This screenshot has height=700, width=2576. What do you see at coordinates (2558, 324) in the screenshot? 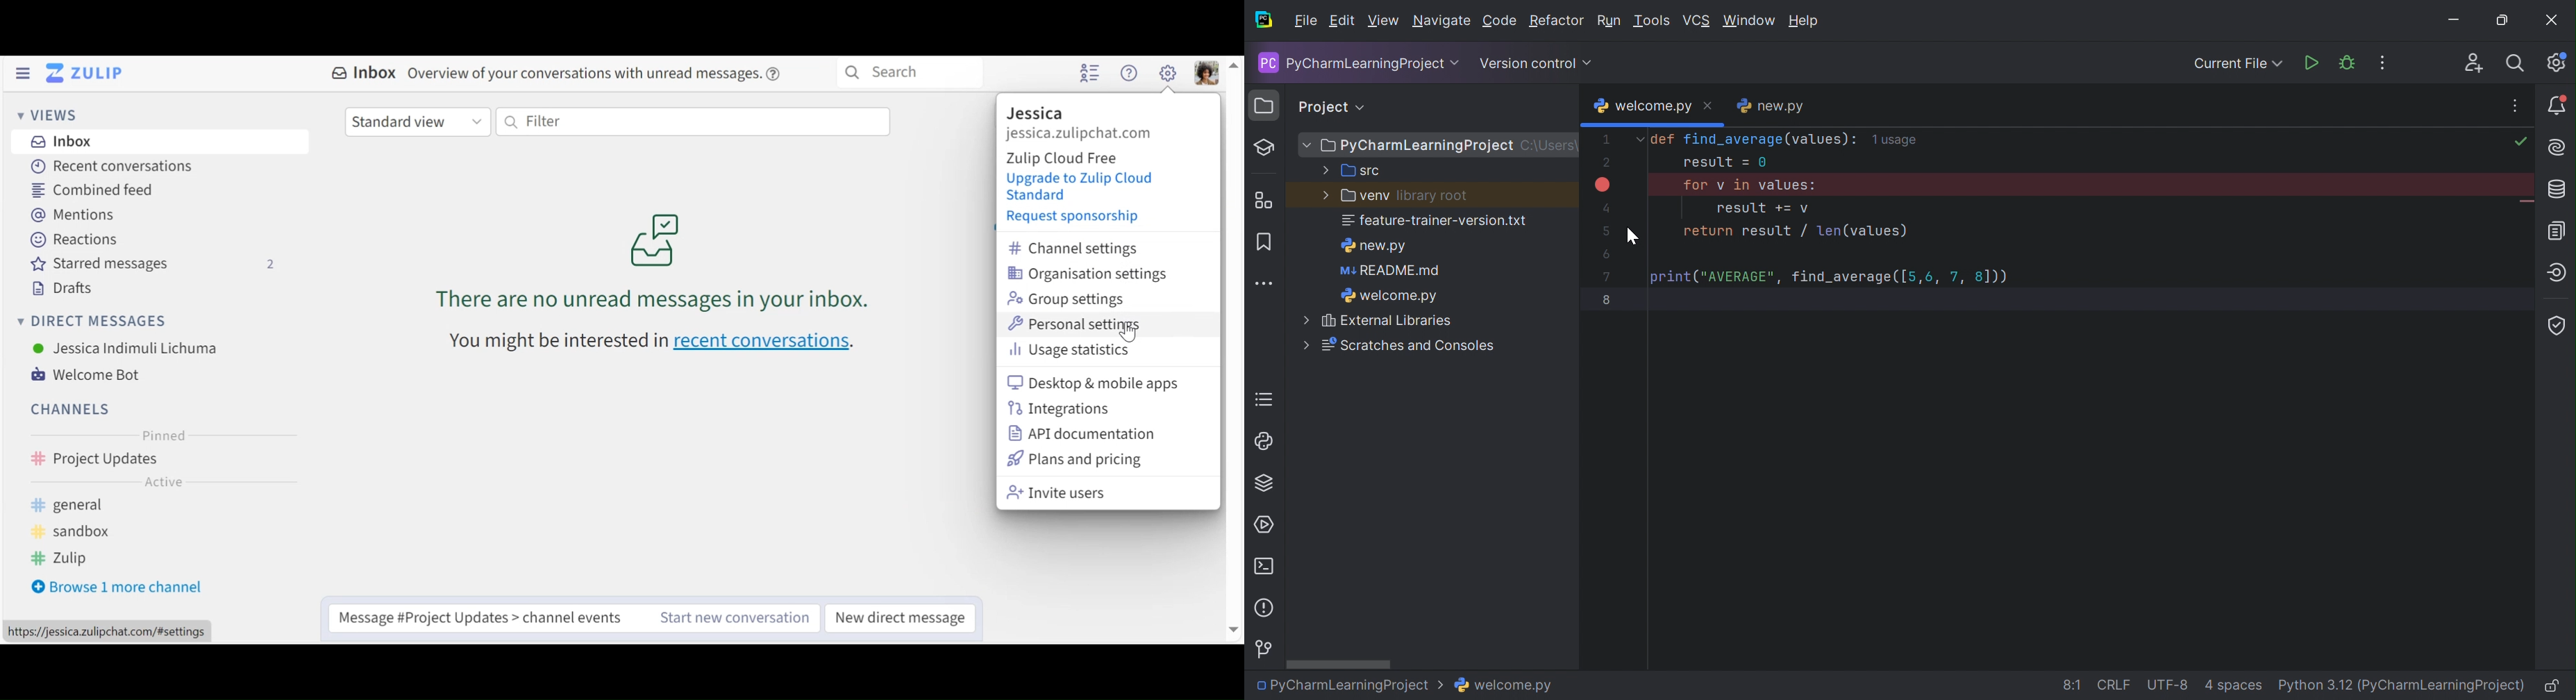
I see `Coverage` at bounding box center [2558, 324].